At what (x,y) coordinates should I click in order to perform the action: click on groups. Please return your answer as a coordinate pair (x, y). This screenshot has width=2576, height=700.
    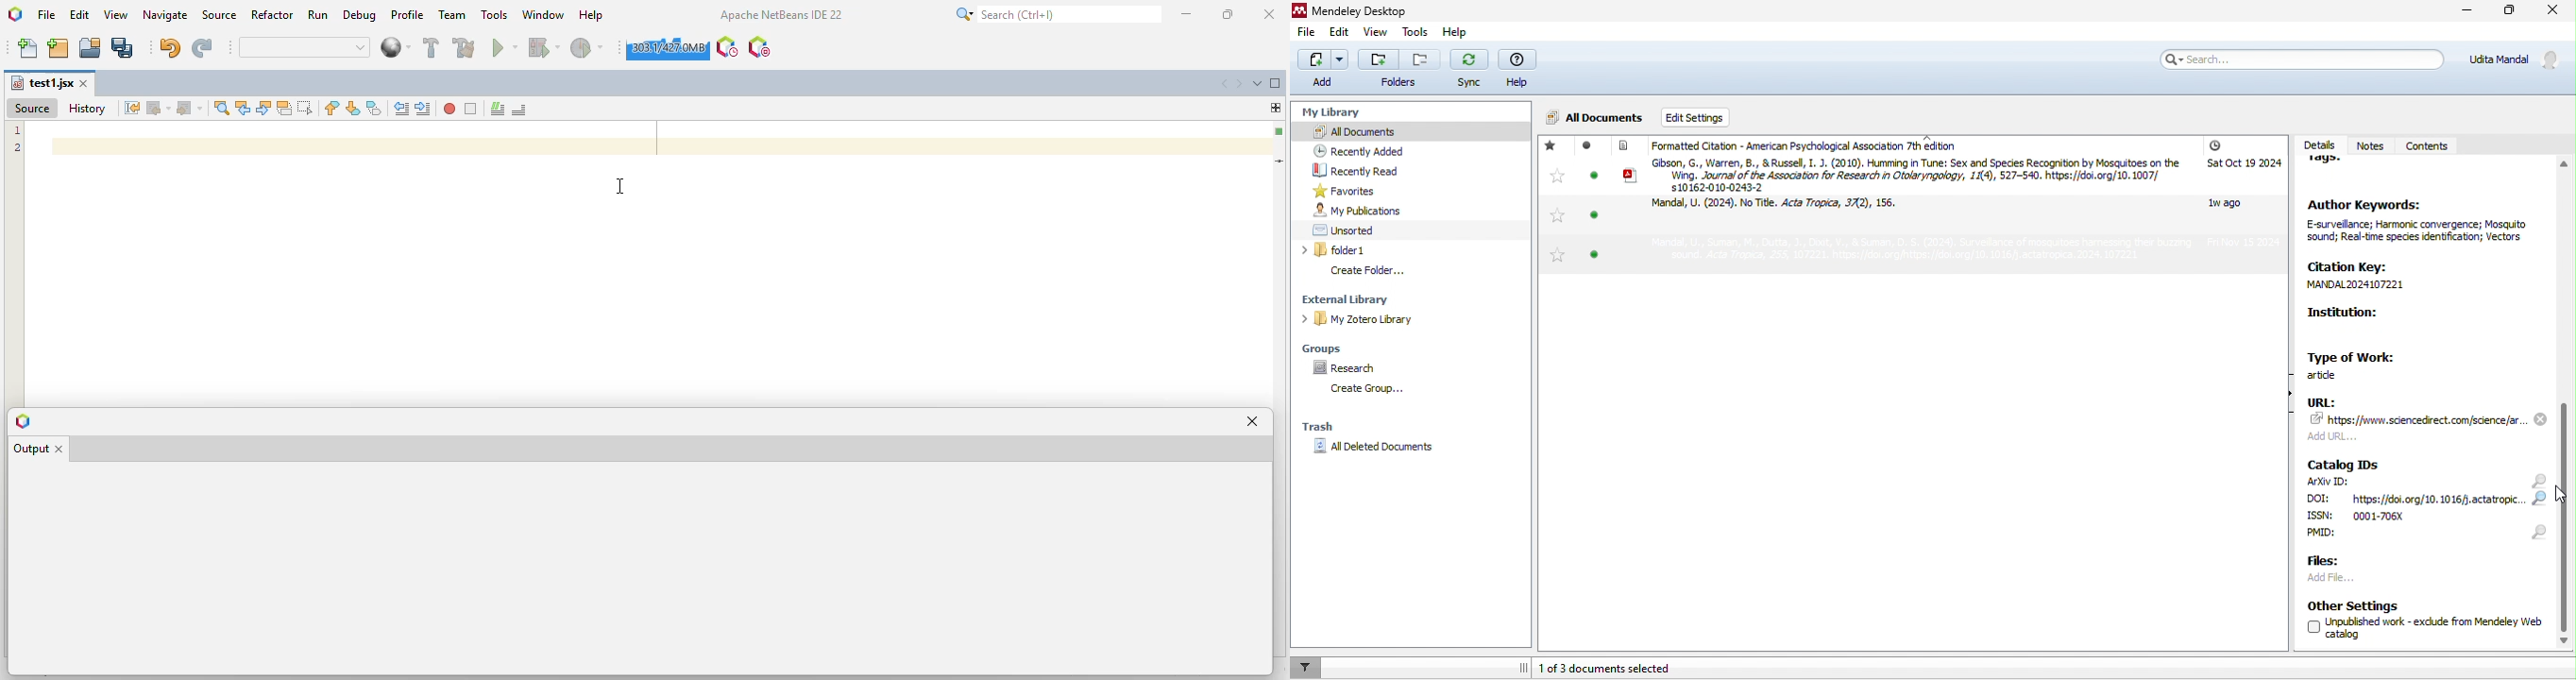
    Looking at the image, I should click on (1332, 347).